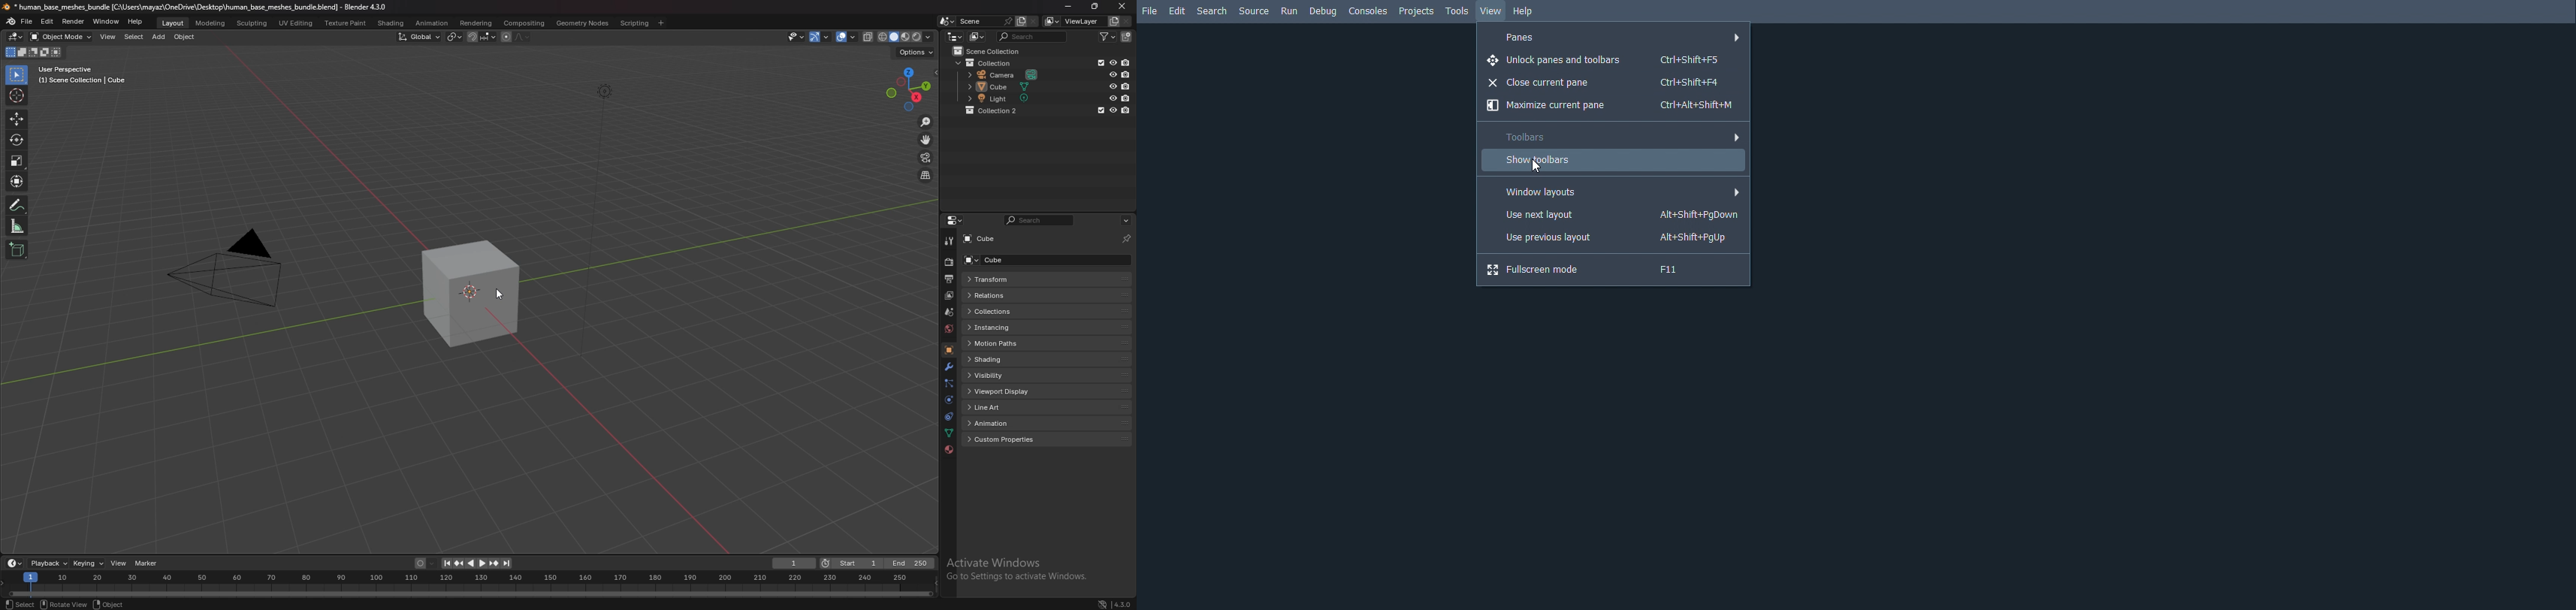  Describe the element at coordinates (1216, 12) in the screenshot. I see `Search` at that location.